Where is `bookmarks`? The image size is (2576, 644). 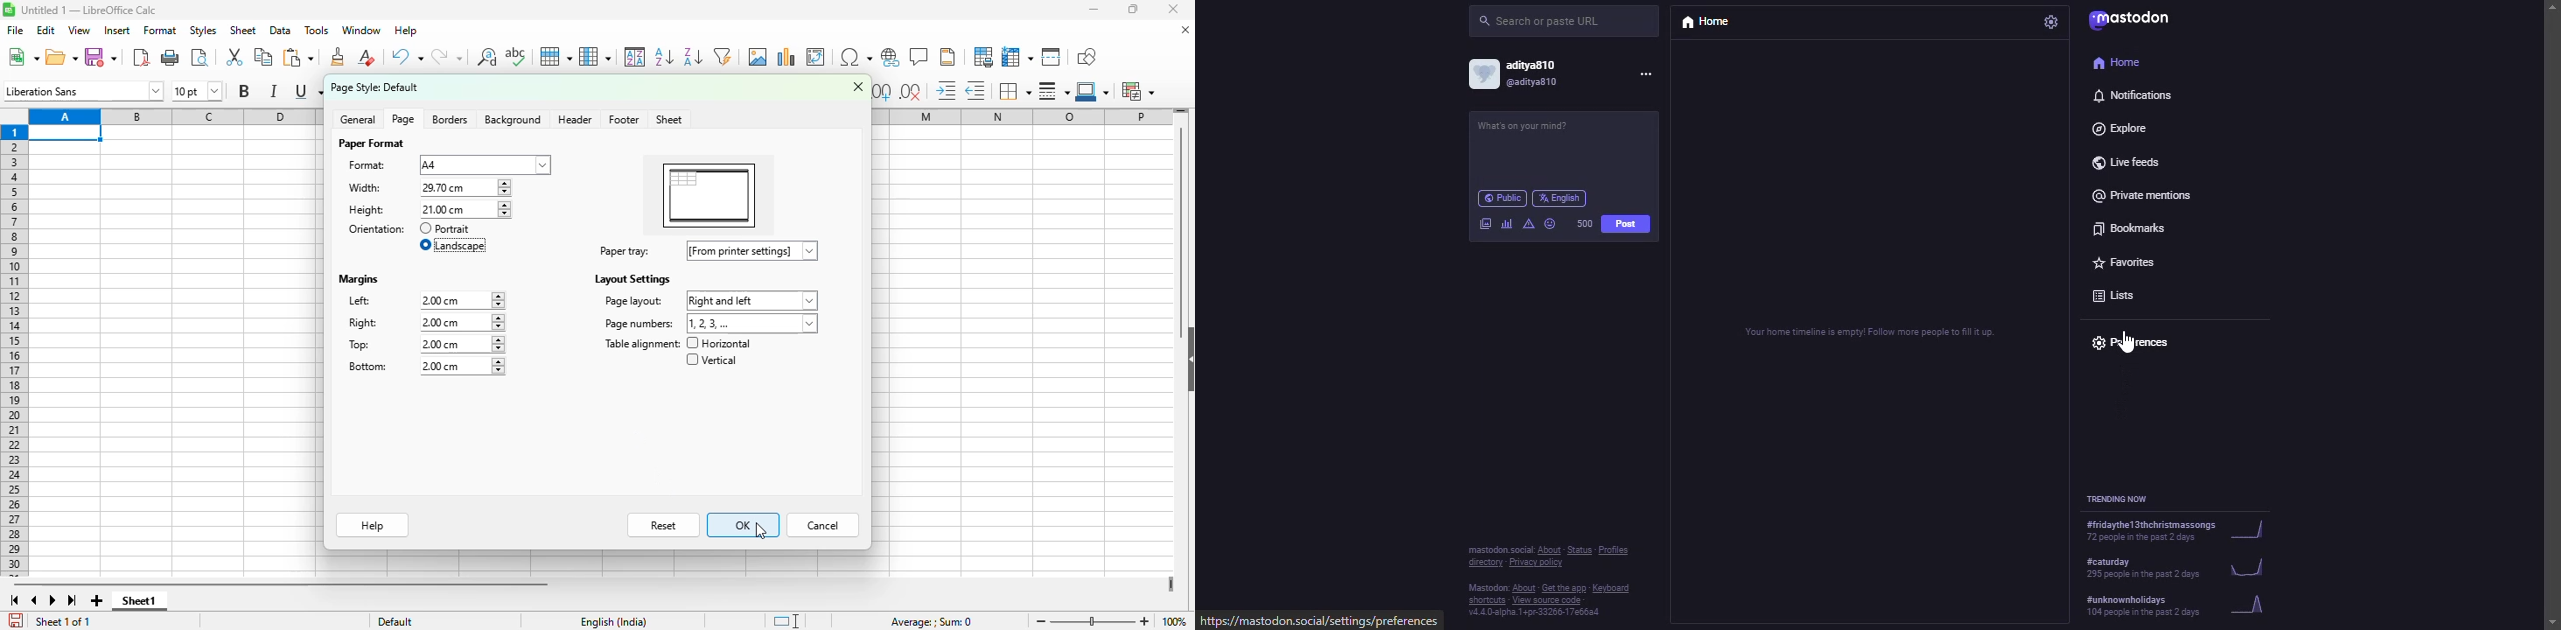
bookmarks is located at coordinates (2129, 232).